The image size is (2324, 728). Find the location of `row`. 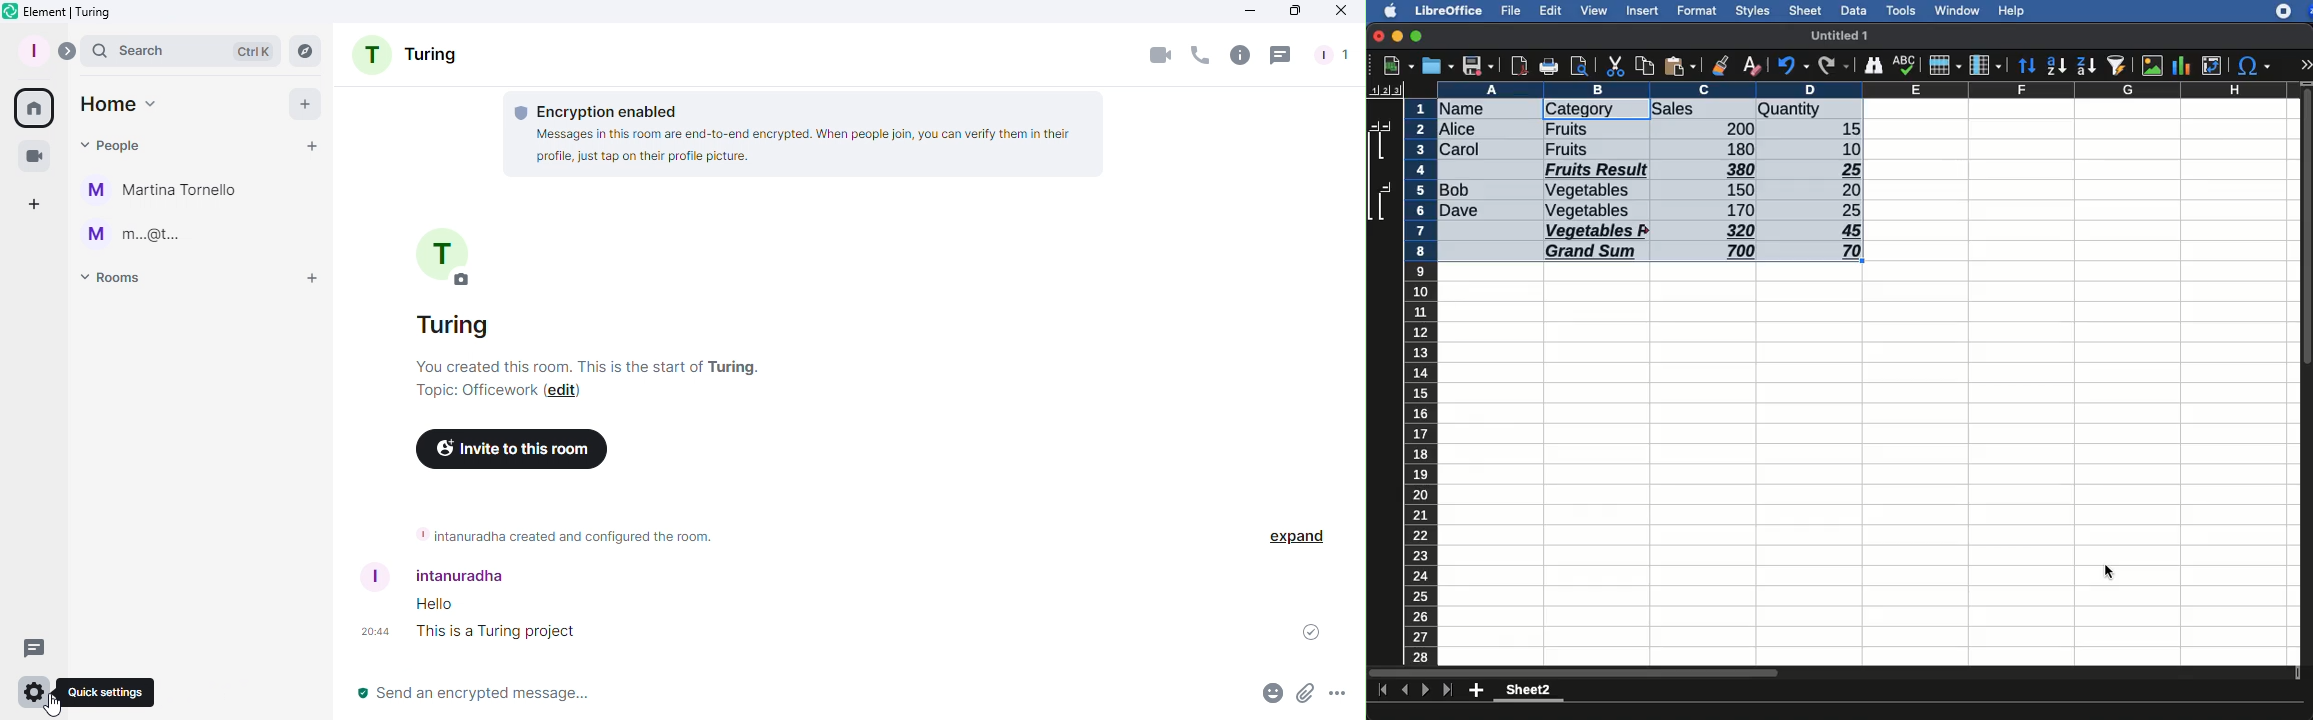

row is located at coordinates (1420, 378).